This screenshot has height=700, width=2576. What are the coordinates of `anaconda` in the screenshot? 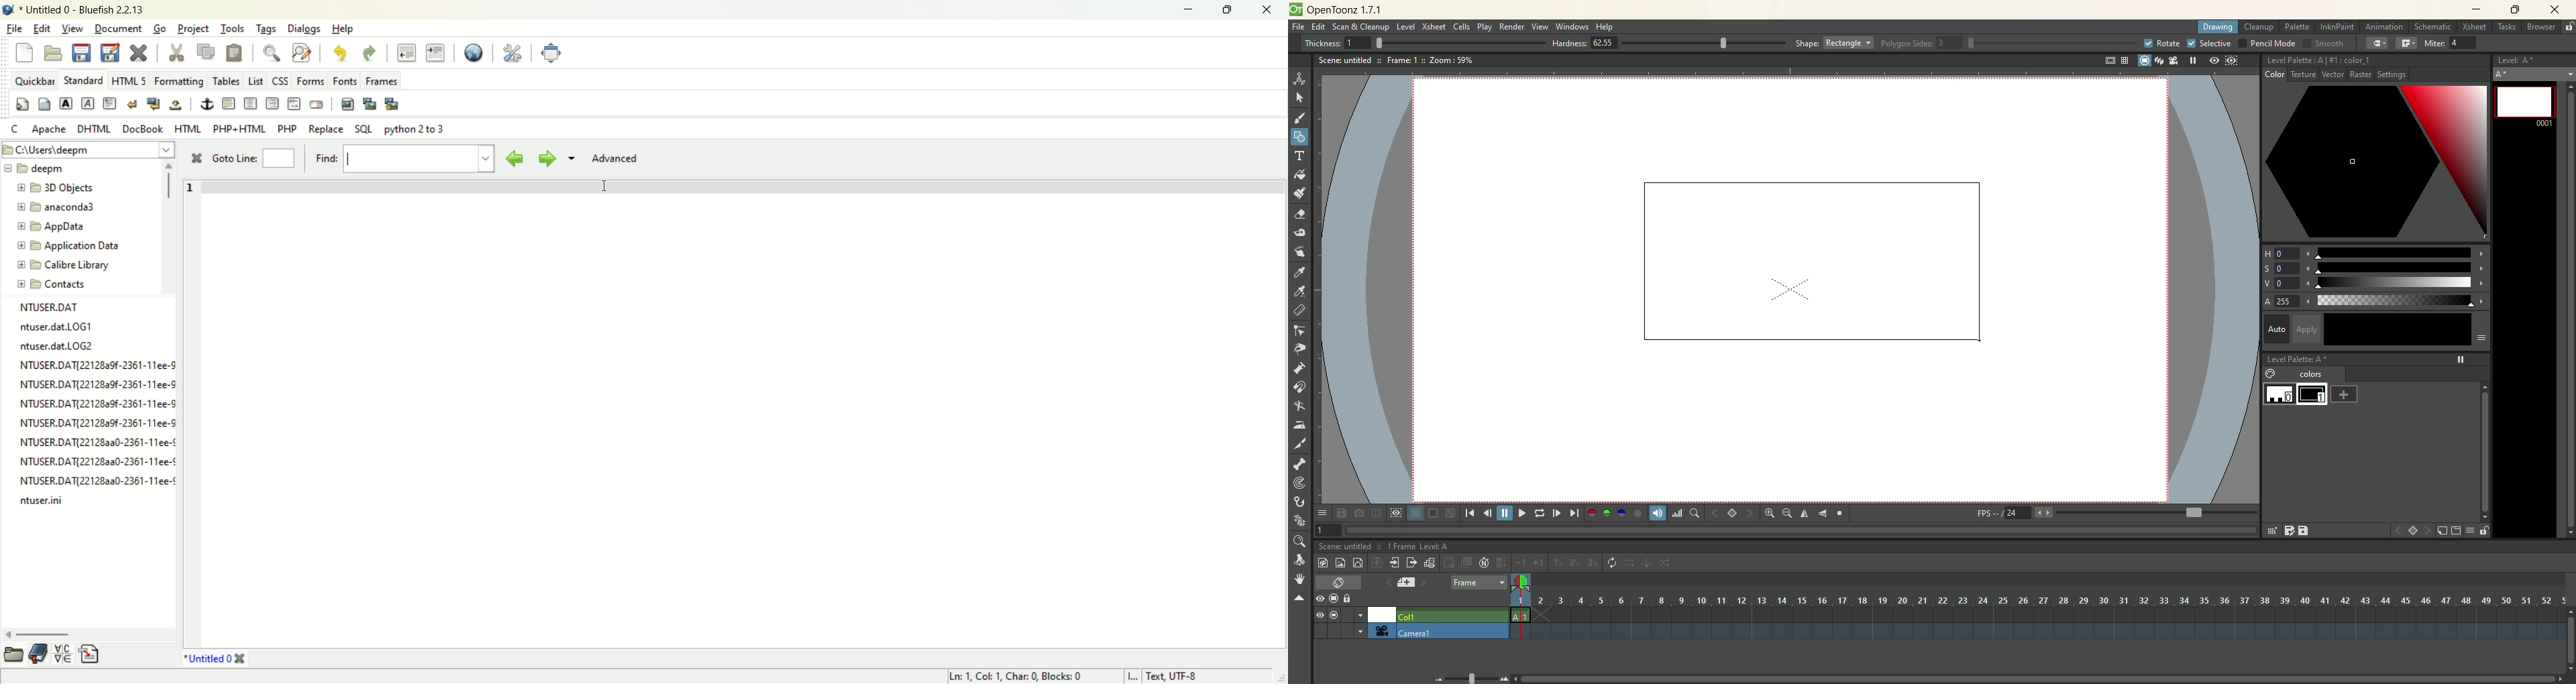 It's located at (60, 208).